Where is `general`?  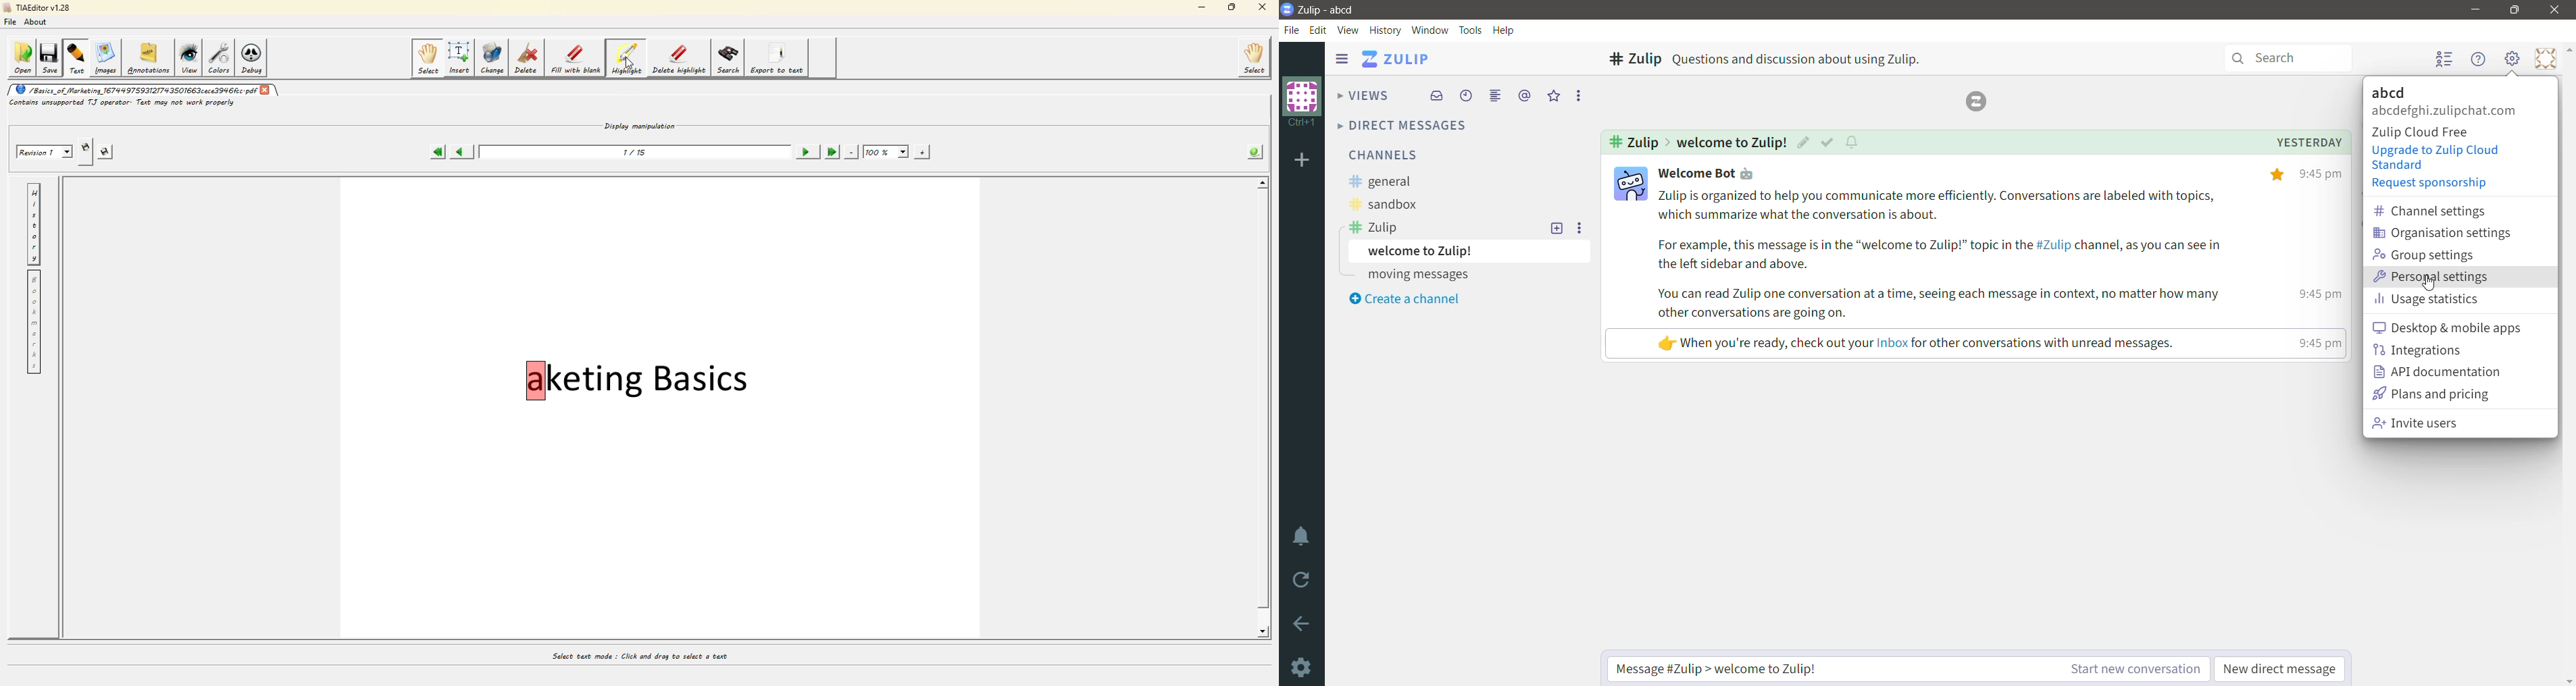 general is located at coordinates (1382, 182).